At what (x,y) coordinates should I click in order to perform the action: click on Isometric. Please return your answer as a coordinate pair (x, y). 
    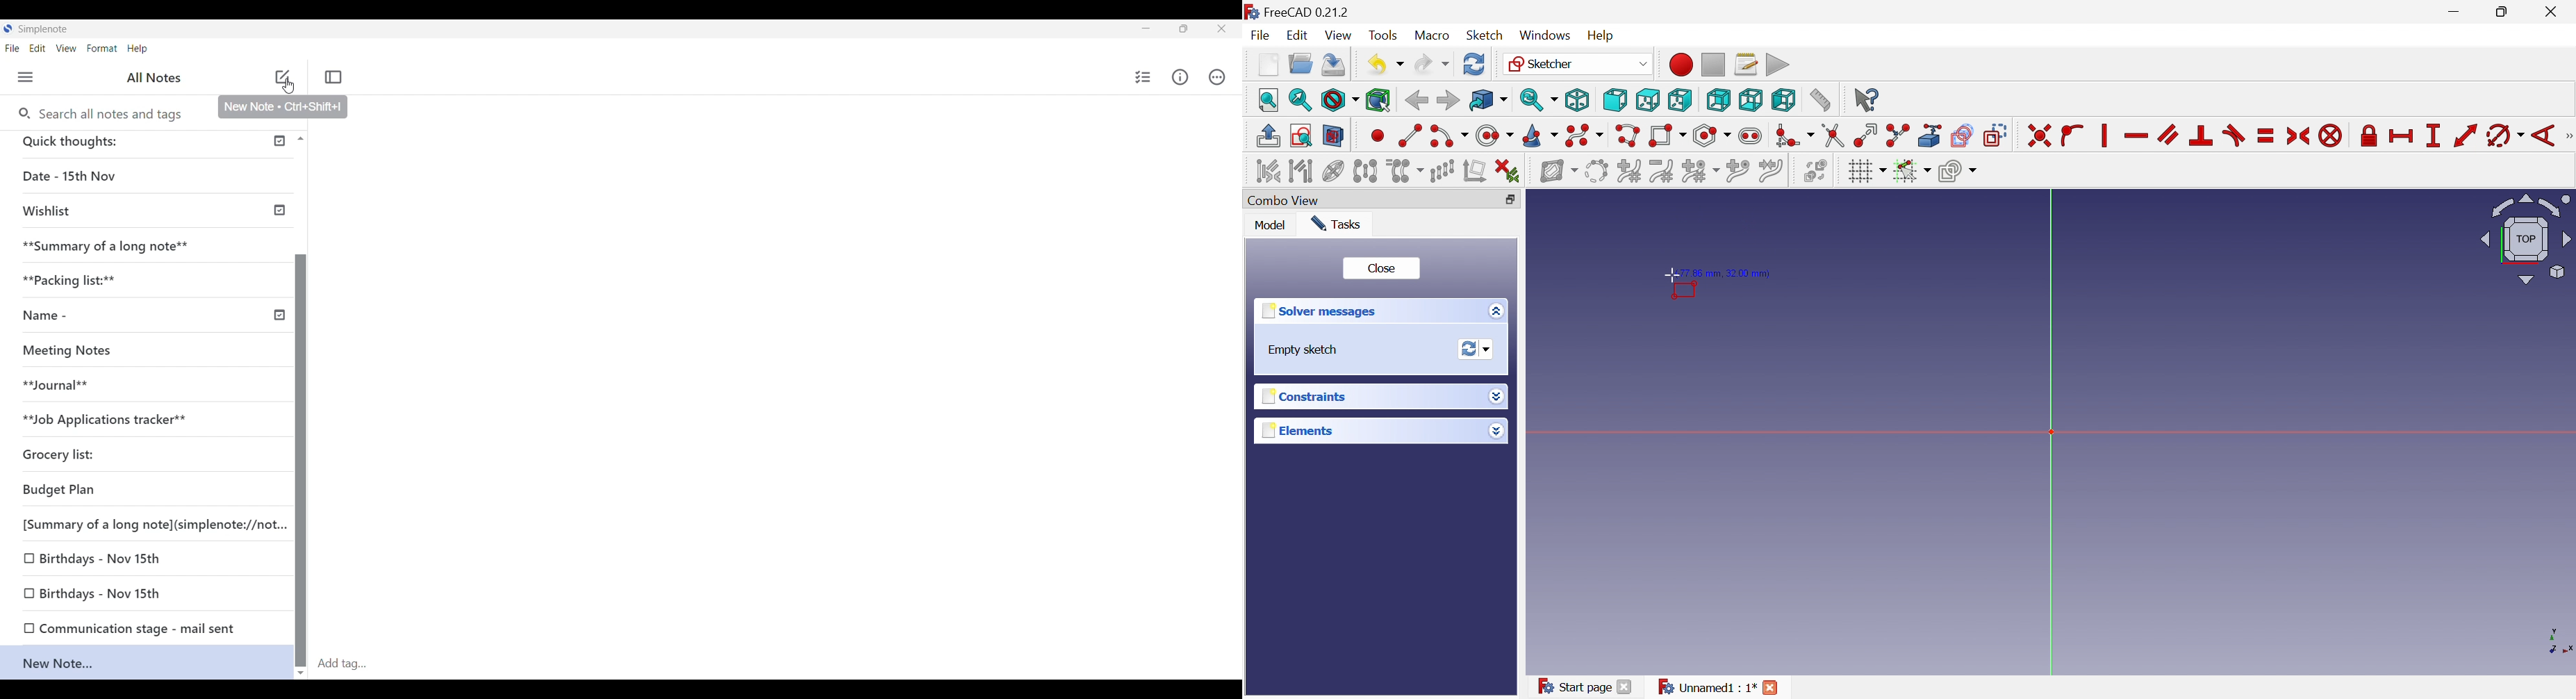
    Looking at the image, I should click on (1576, 101).